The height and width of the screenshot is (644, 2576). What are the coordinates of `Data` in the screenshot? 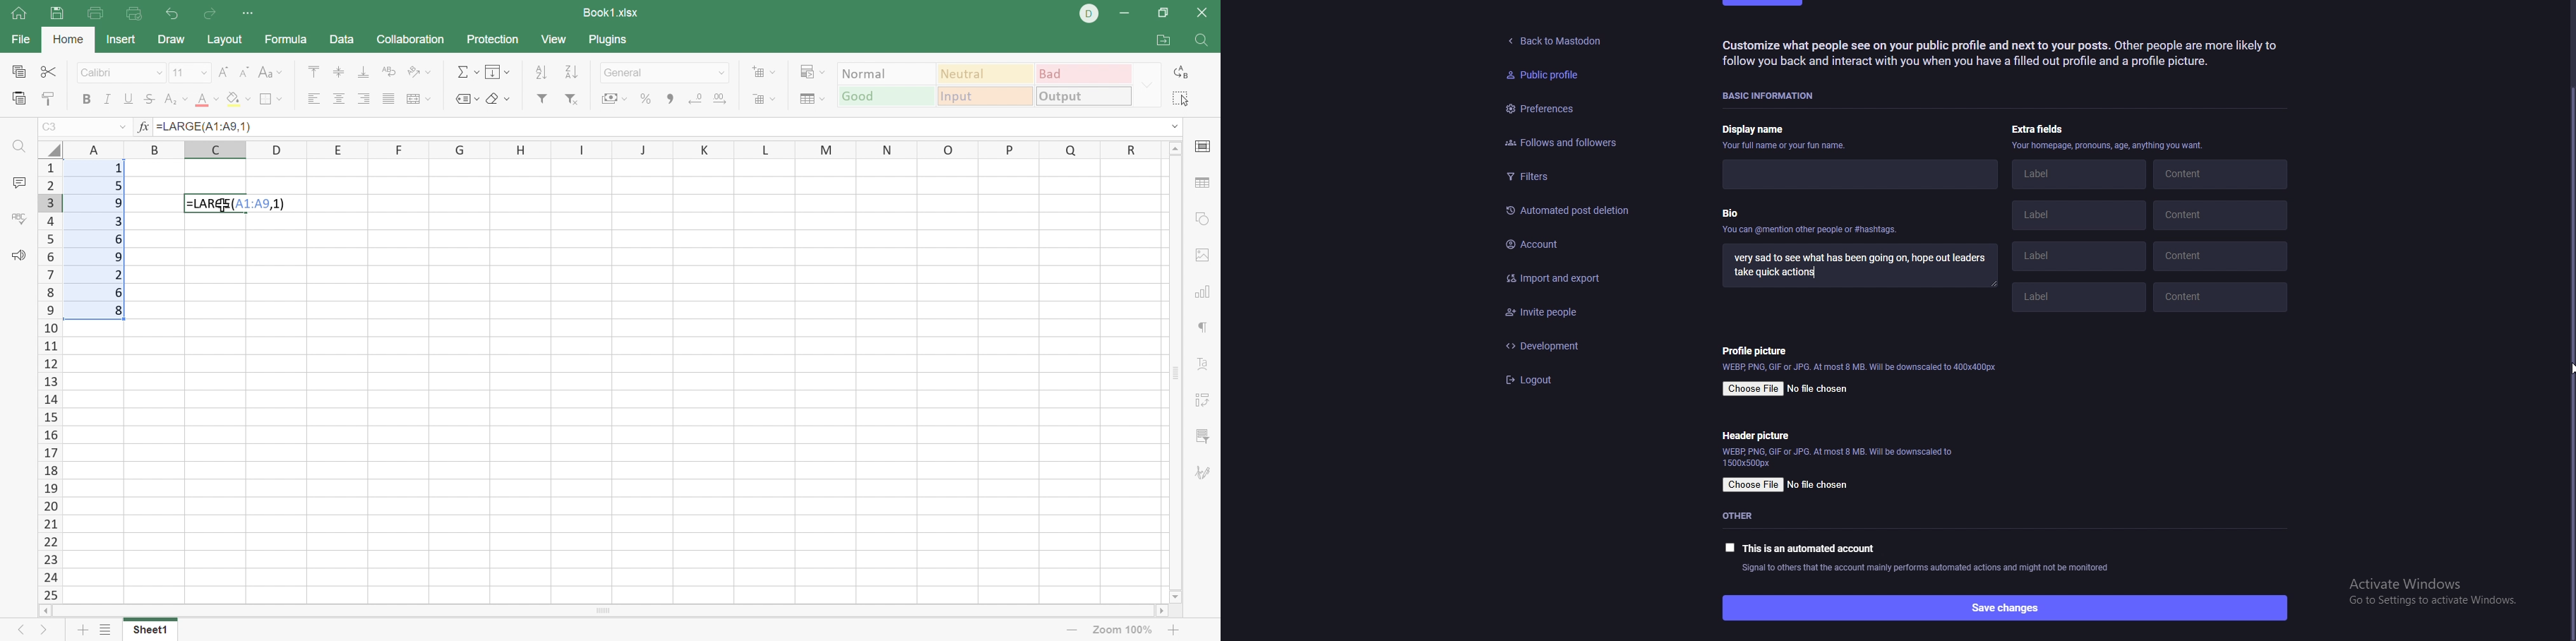 It's located at (344, 41).